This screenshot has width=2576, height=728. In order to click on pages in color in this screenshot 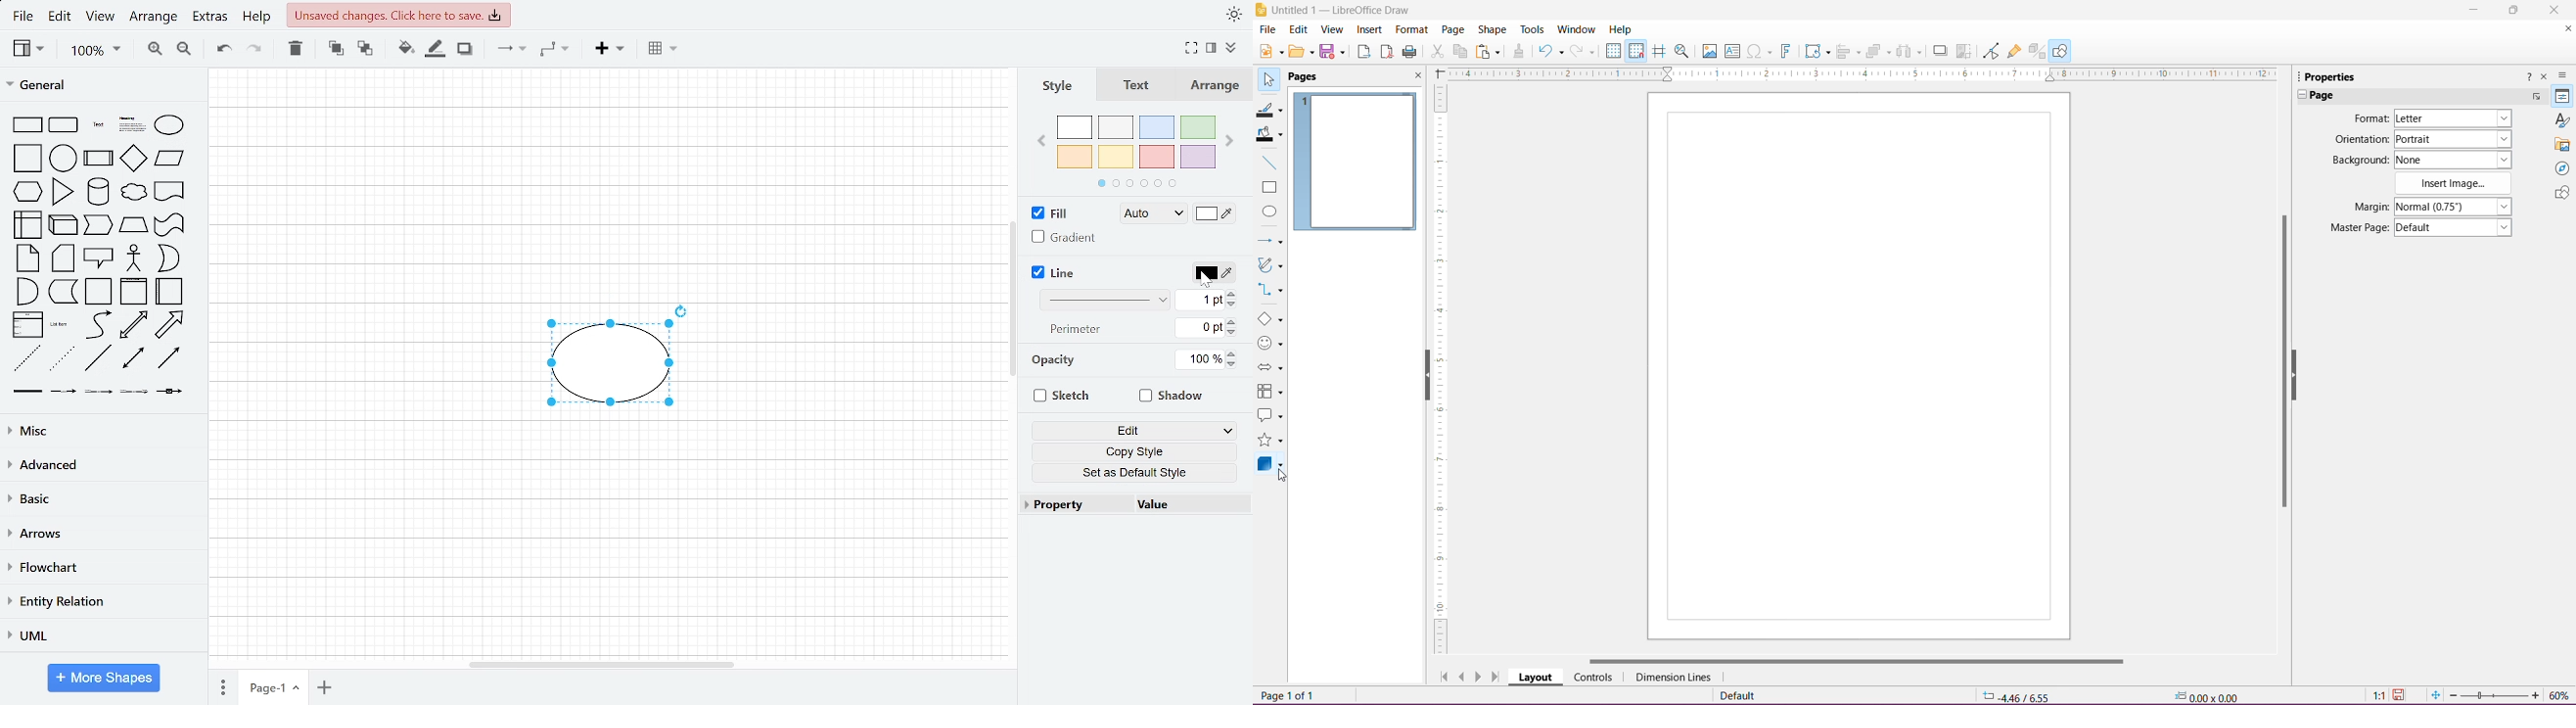, I will do `click(1137, 184)`.